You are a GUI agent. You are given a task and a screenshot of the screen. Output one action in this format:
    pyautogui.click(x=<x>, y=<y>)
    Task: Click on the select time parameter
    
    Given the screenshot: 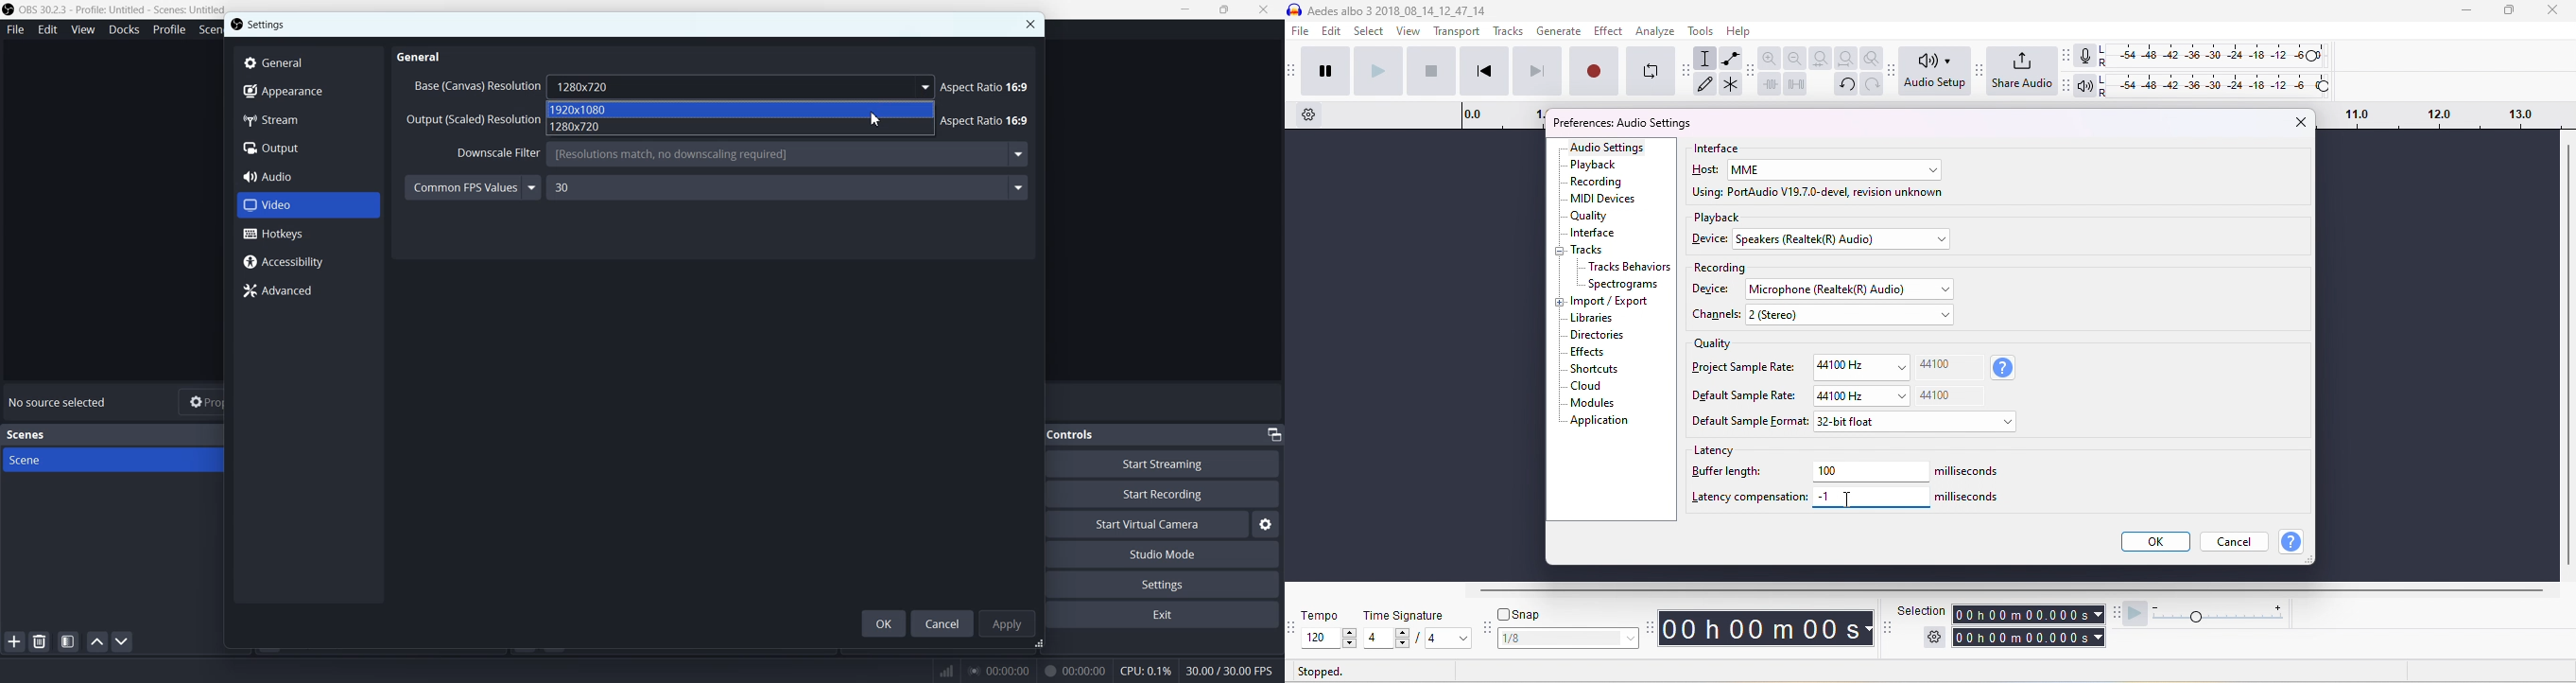 What is the action you would take?
    pyautogui.click(x=2098, y=614)
    